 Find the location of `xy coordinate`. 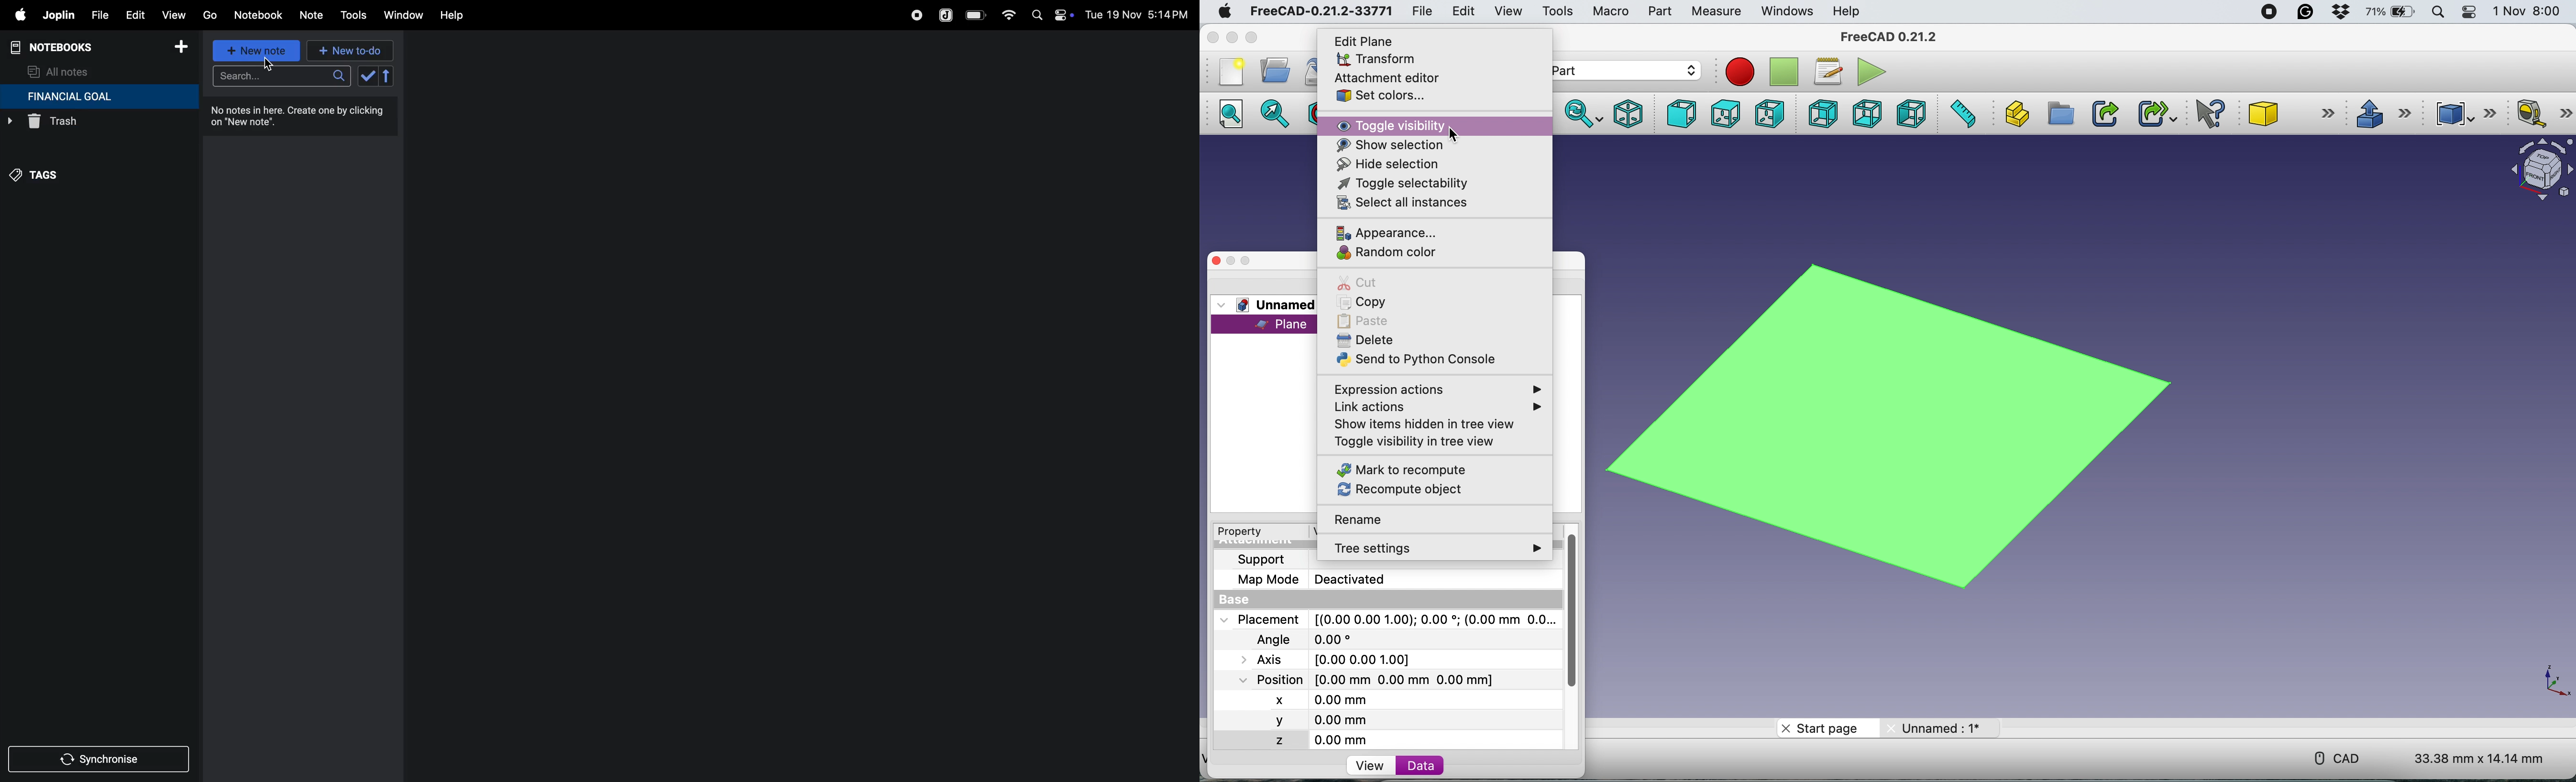

xy coordinate is located at coordinates (2550, 683).